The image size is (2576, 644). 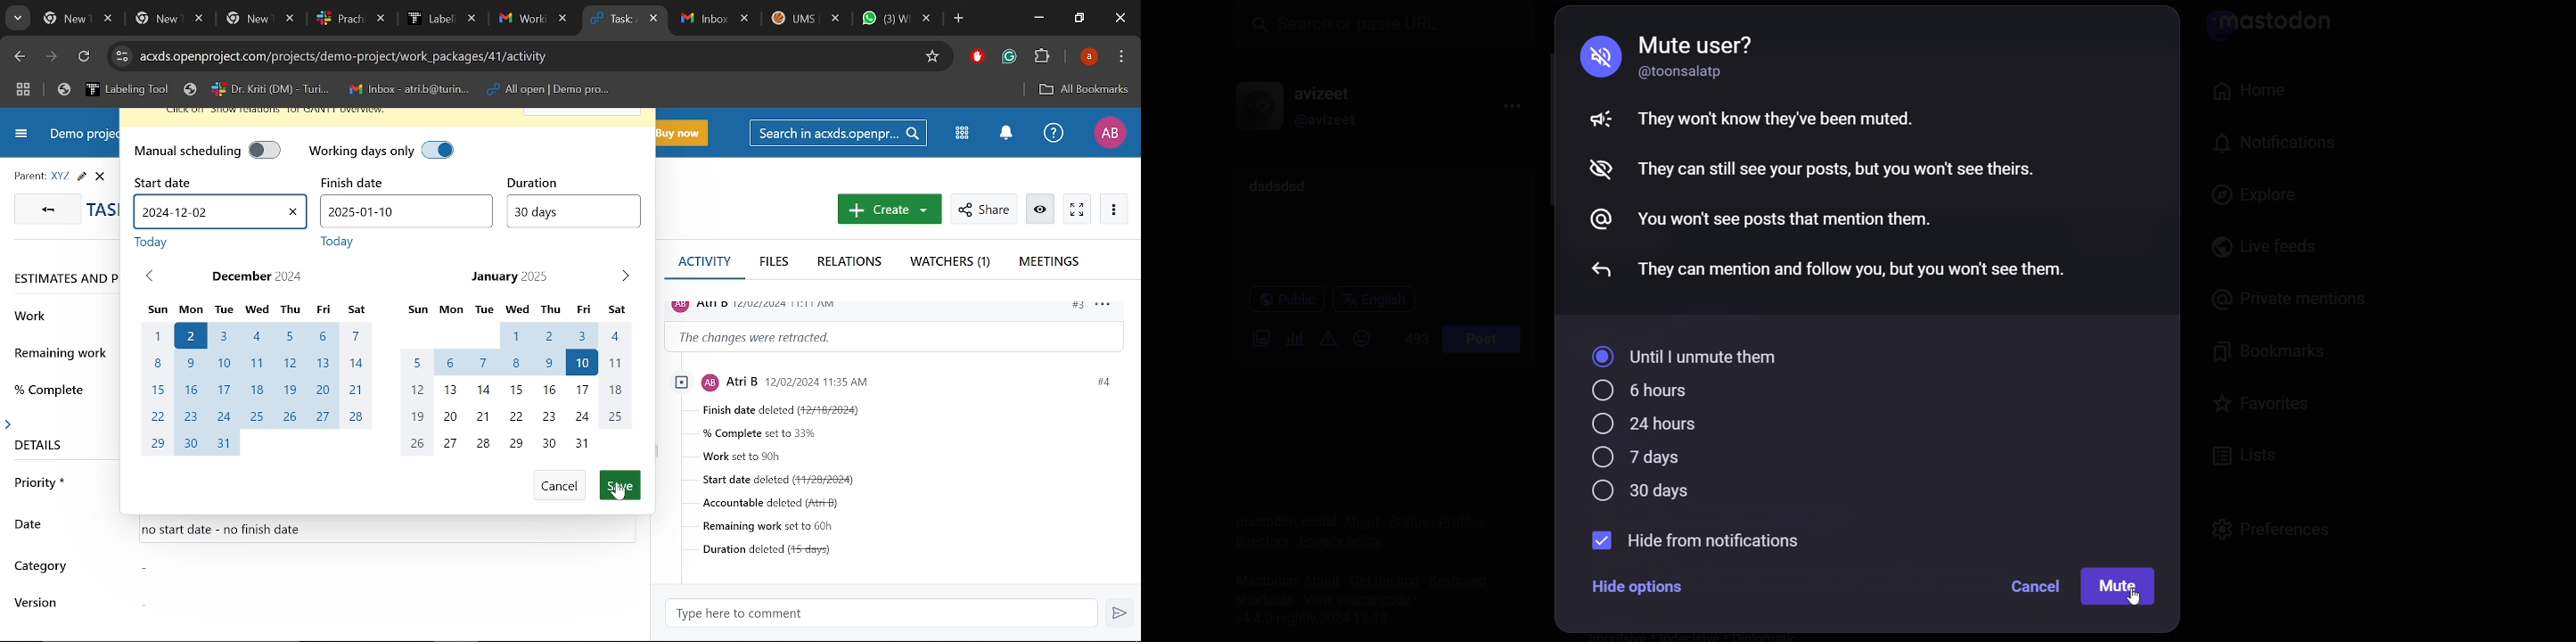 I want to click on Search in acxds.openproject, so click(x=838, y=133).